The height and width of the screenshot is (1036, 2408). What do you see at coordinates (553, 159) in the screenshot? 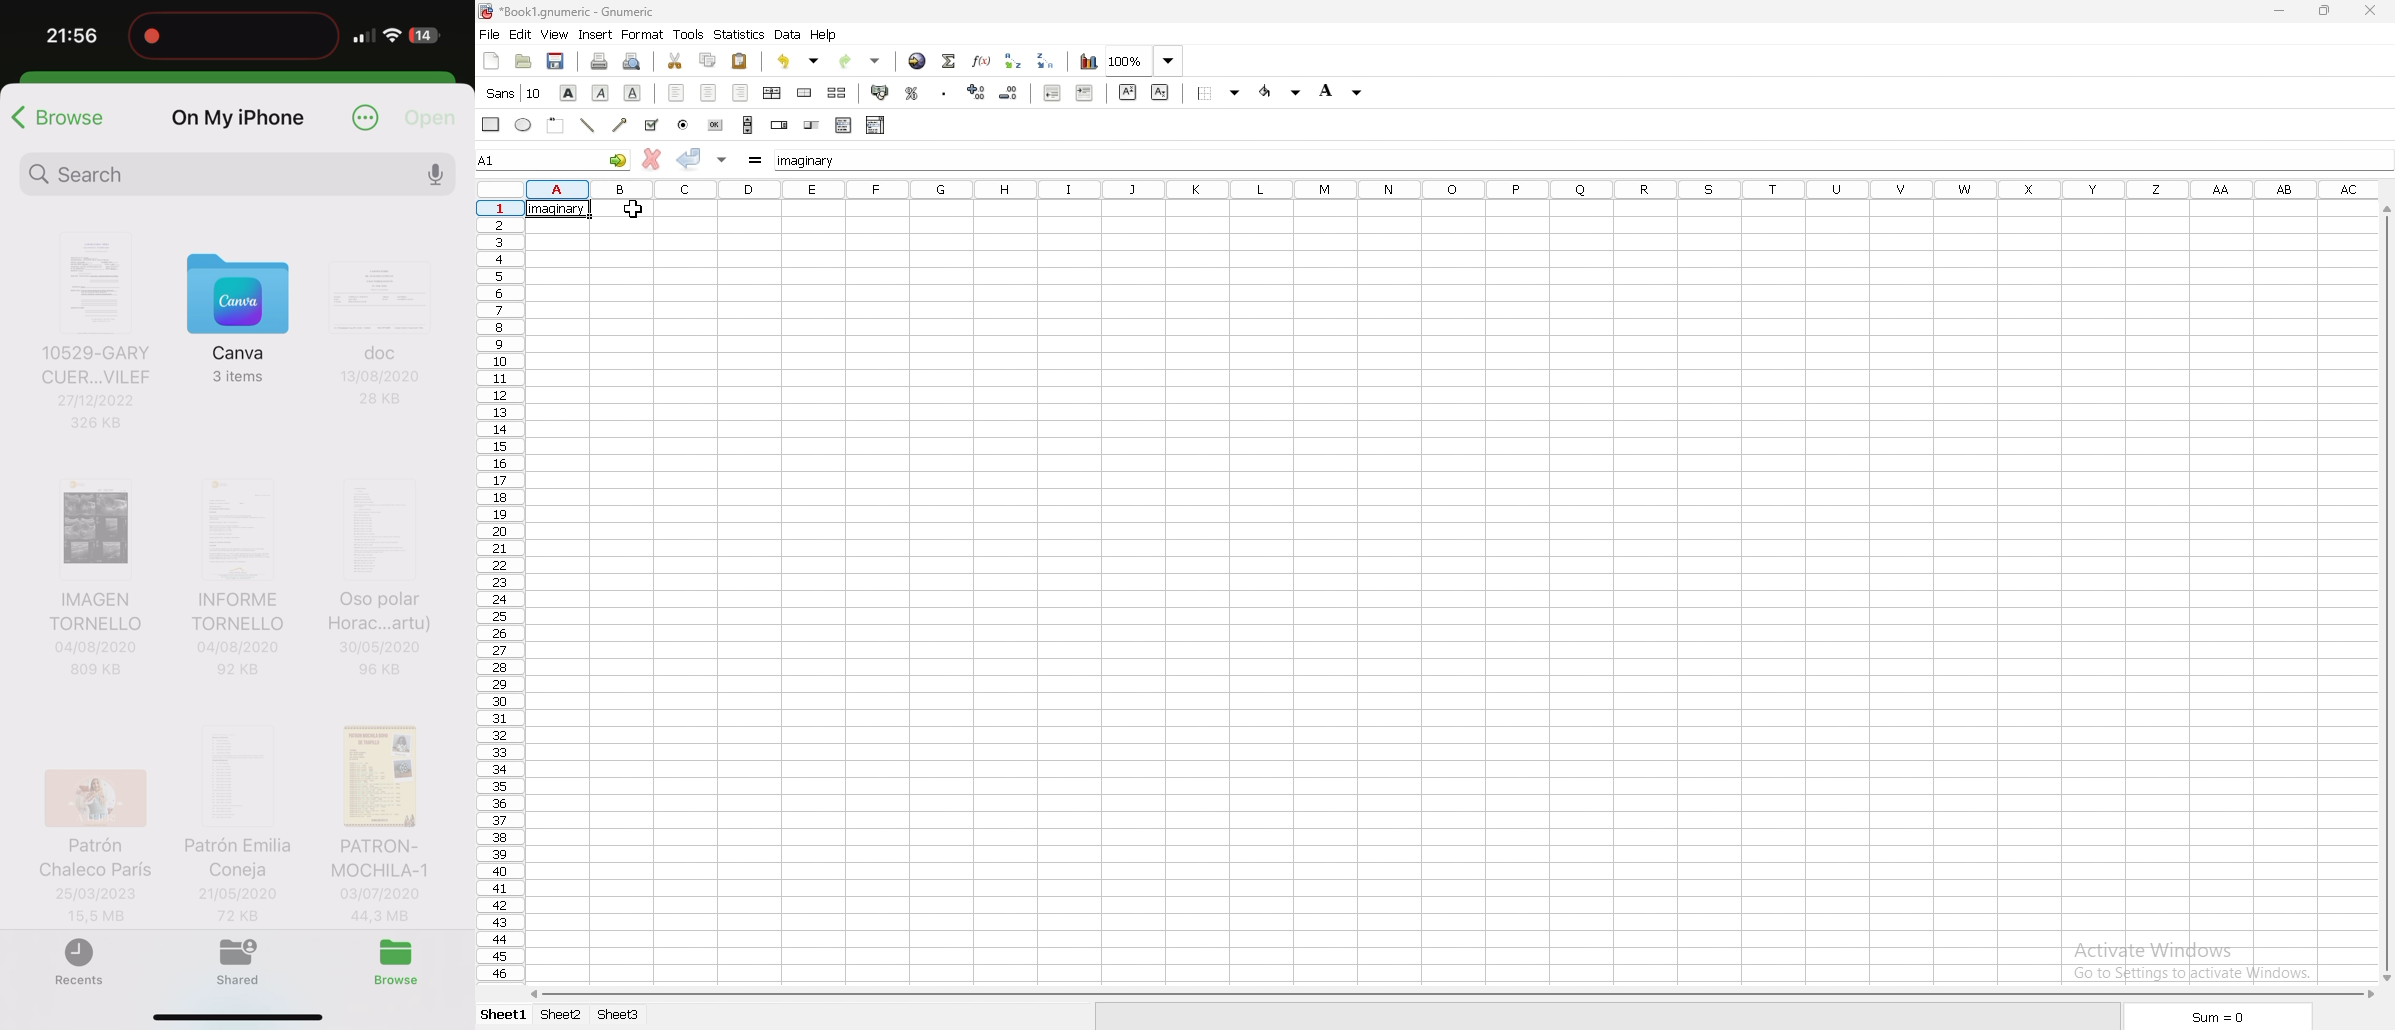
I see `selected cells` at bounding box center [553, 159].